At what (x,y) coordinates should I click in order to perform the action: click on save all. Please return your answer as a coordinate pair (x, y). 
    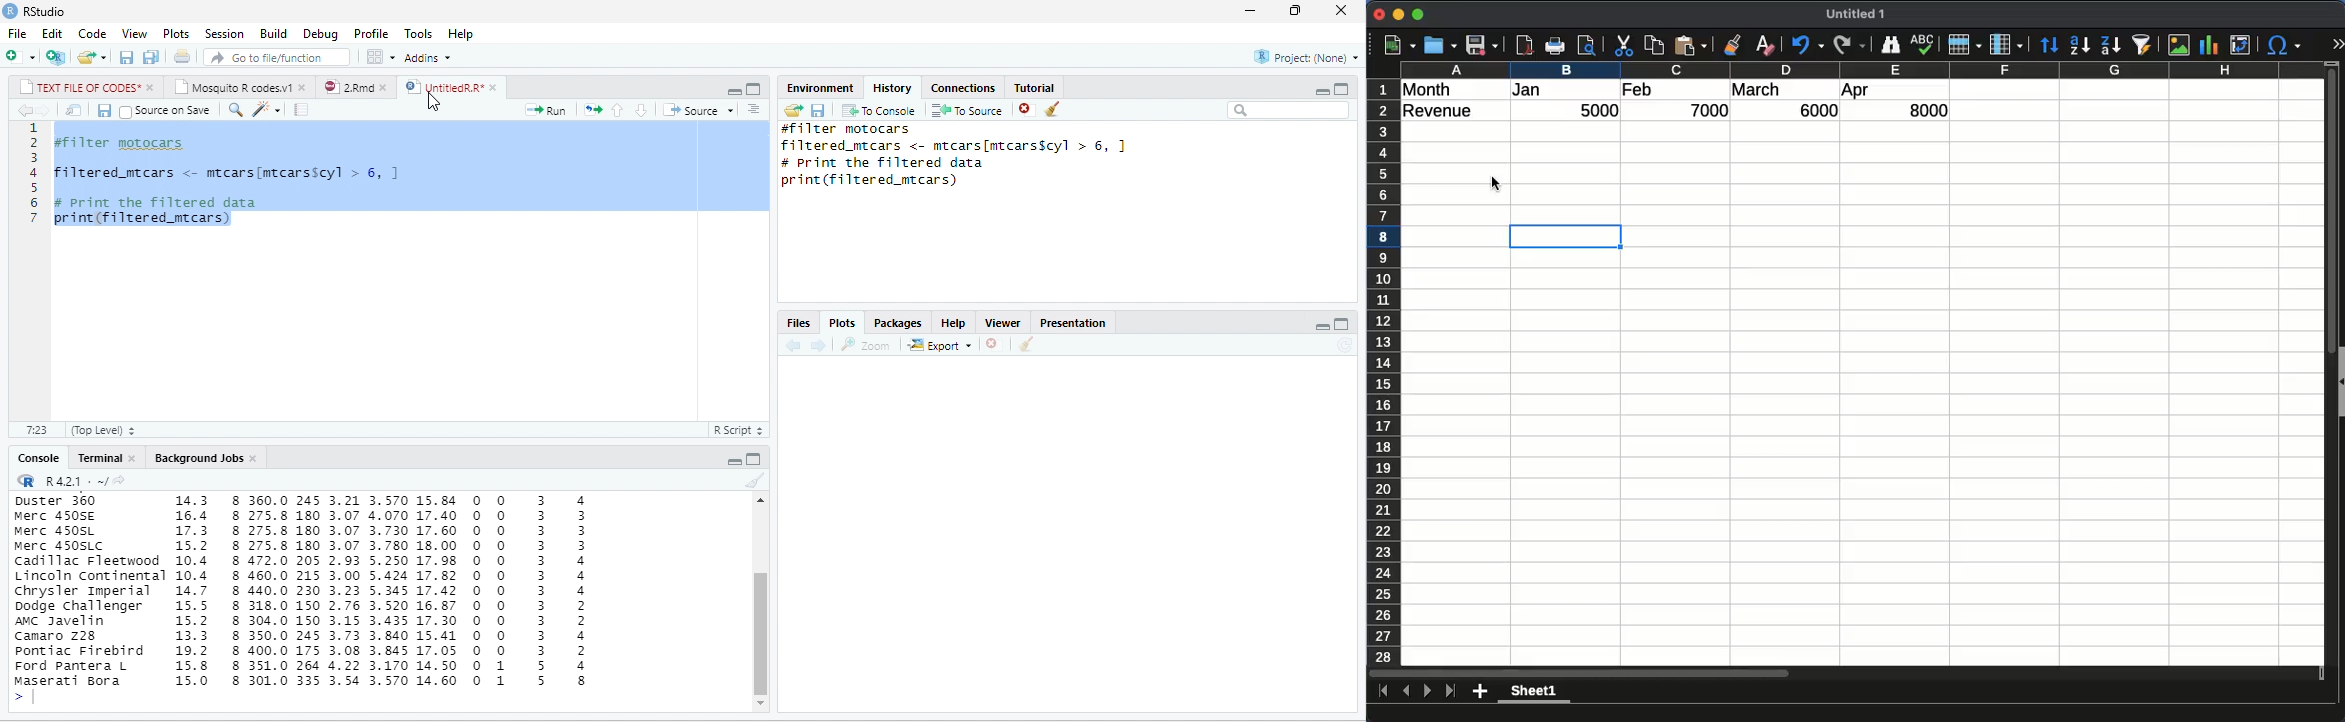
    Looking at the image, I should click on (150, 57).